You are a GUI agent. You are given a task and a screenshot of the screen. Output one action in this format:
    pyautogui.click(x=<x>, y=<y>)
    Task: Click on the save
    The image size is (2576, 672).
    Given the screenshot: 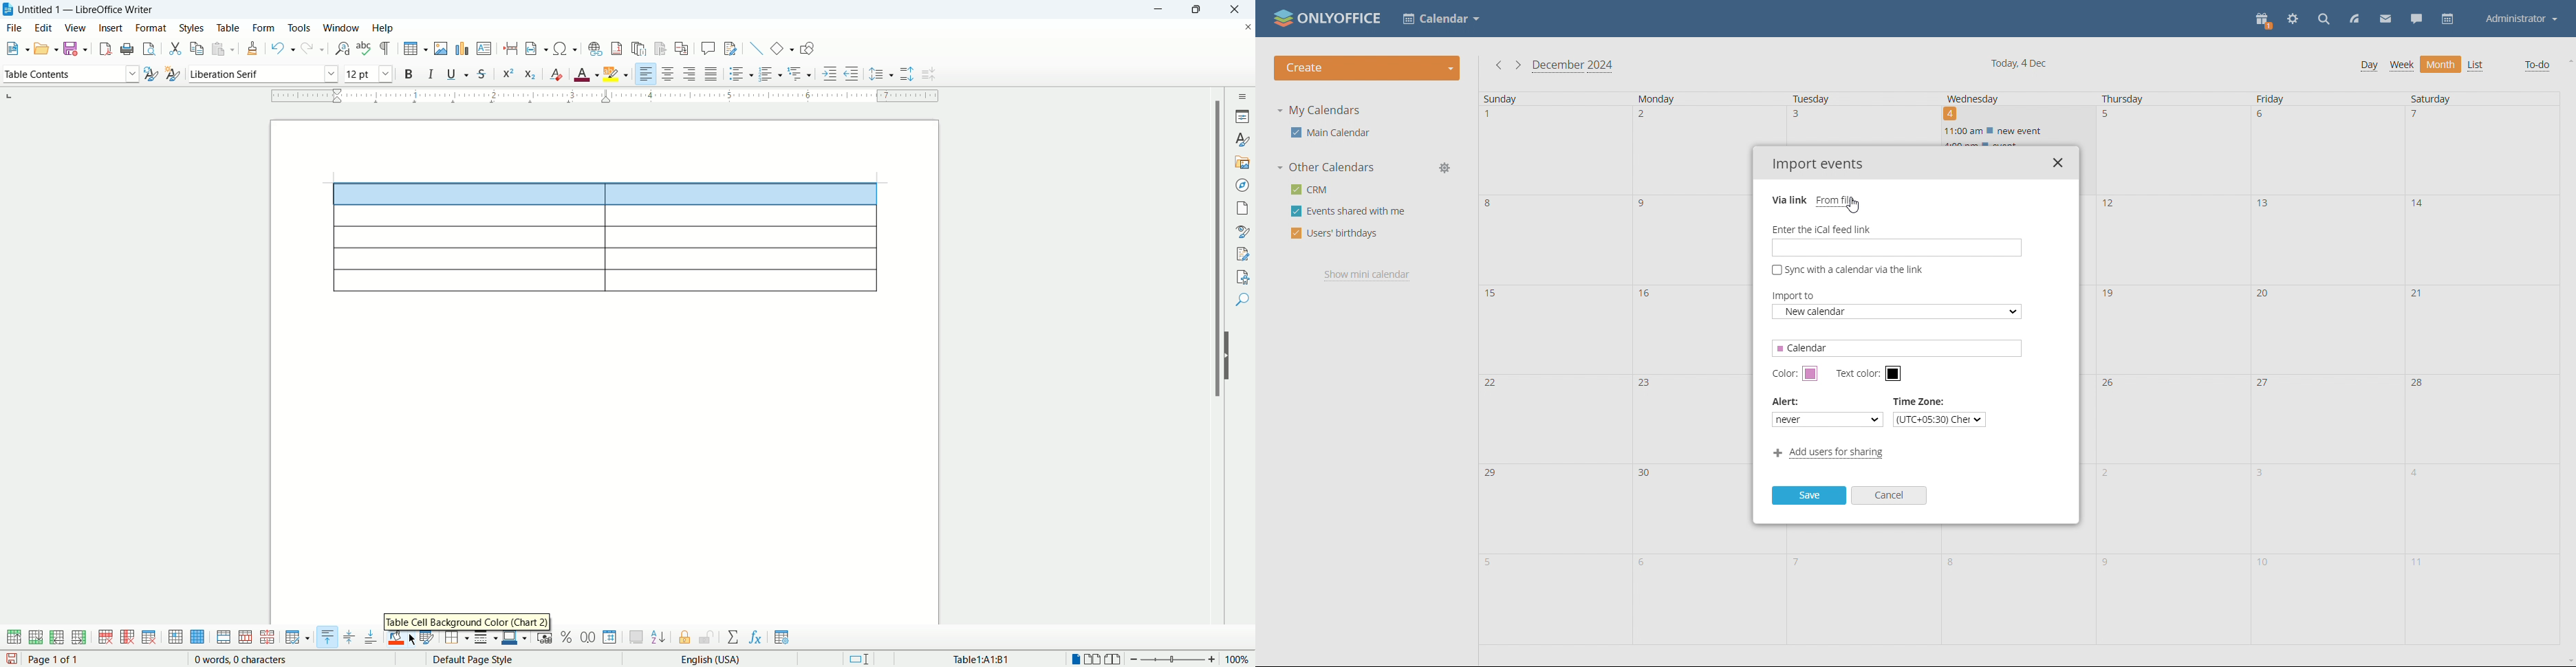 What is the action you would take?
    pyautogui.click(x=12, y=659)
    